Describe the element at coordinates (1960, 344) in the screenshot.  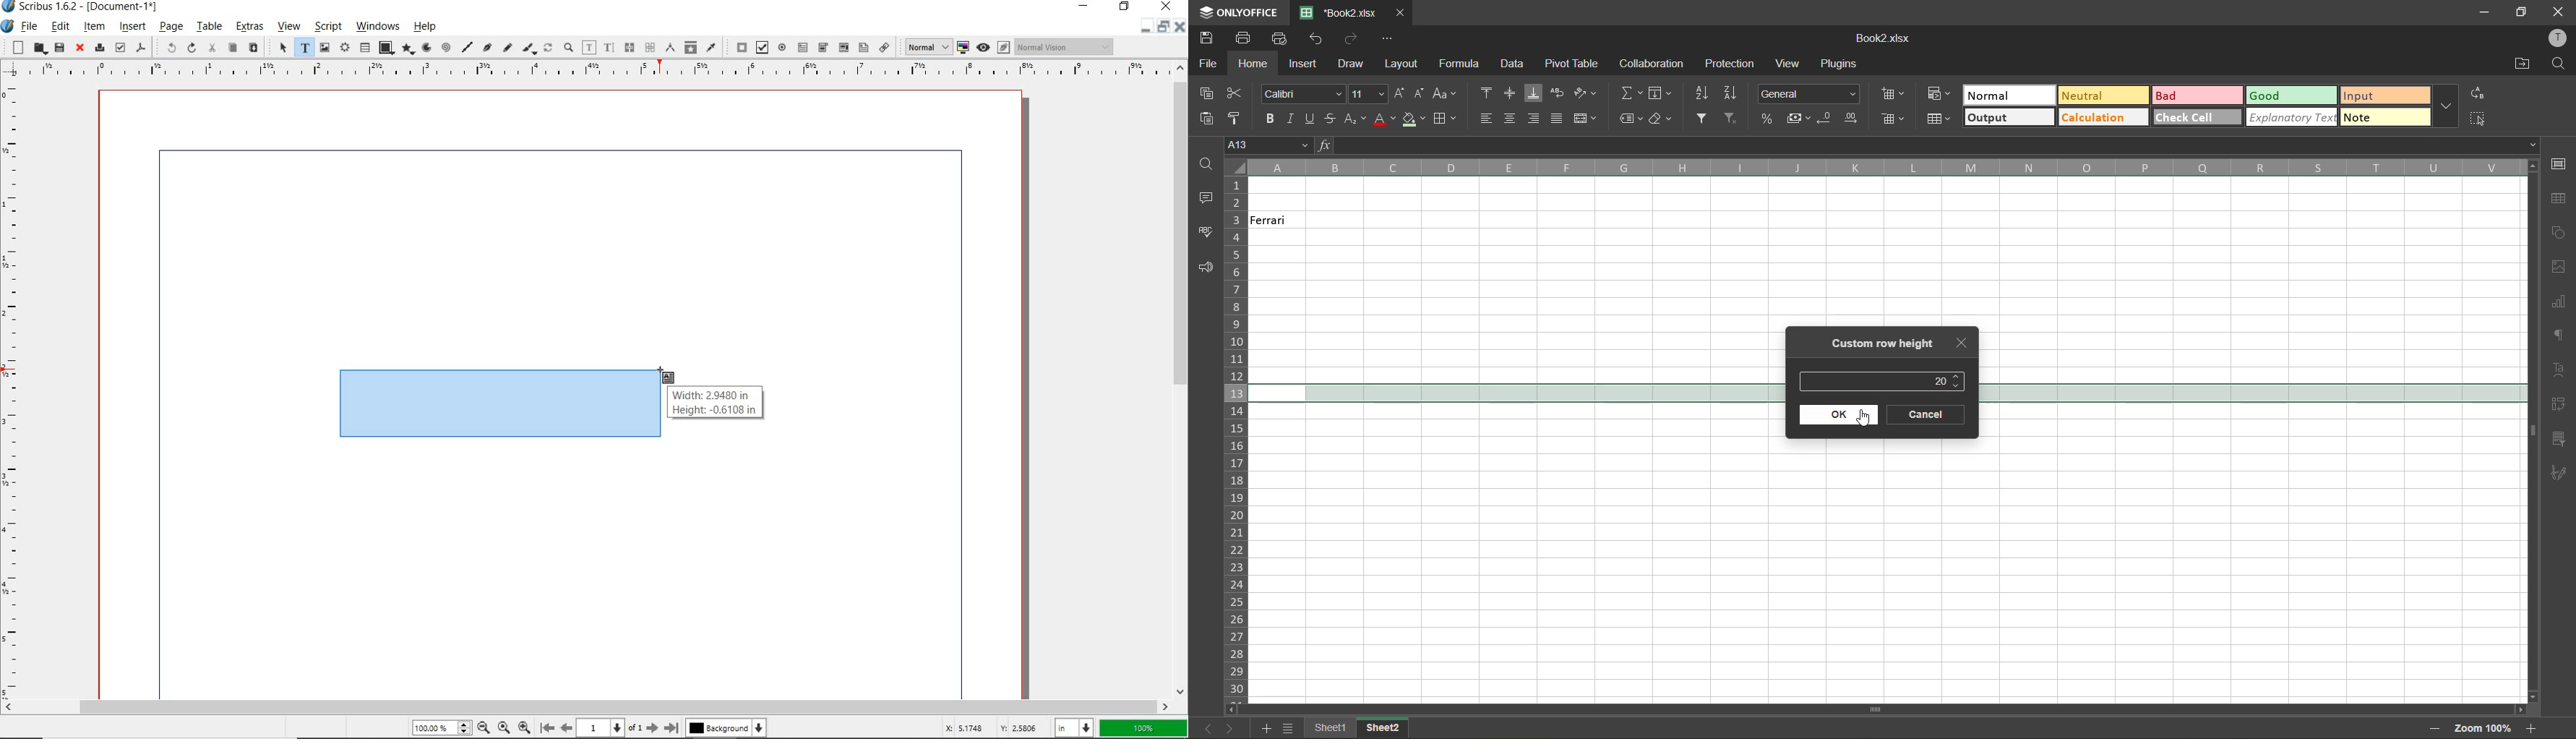
I see `close` at that location.